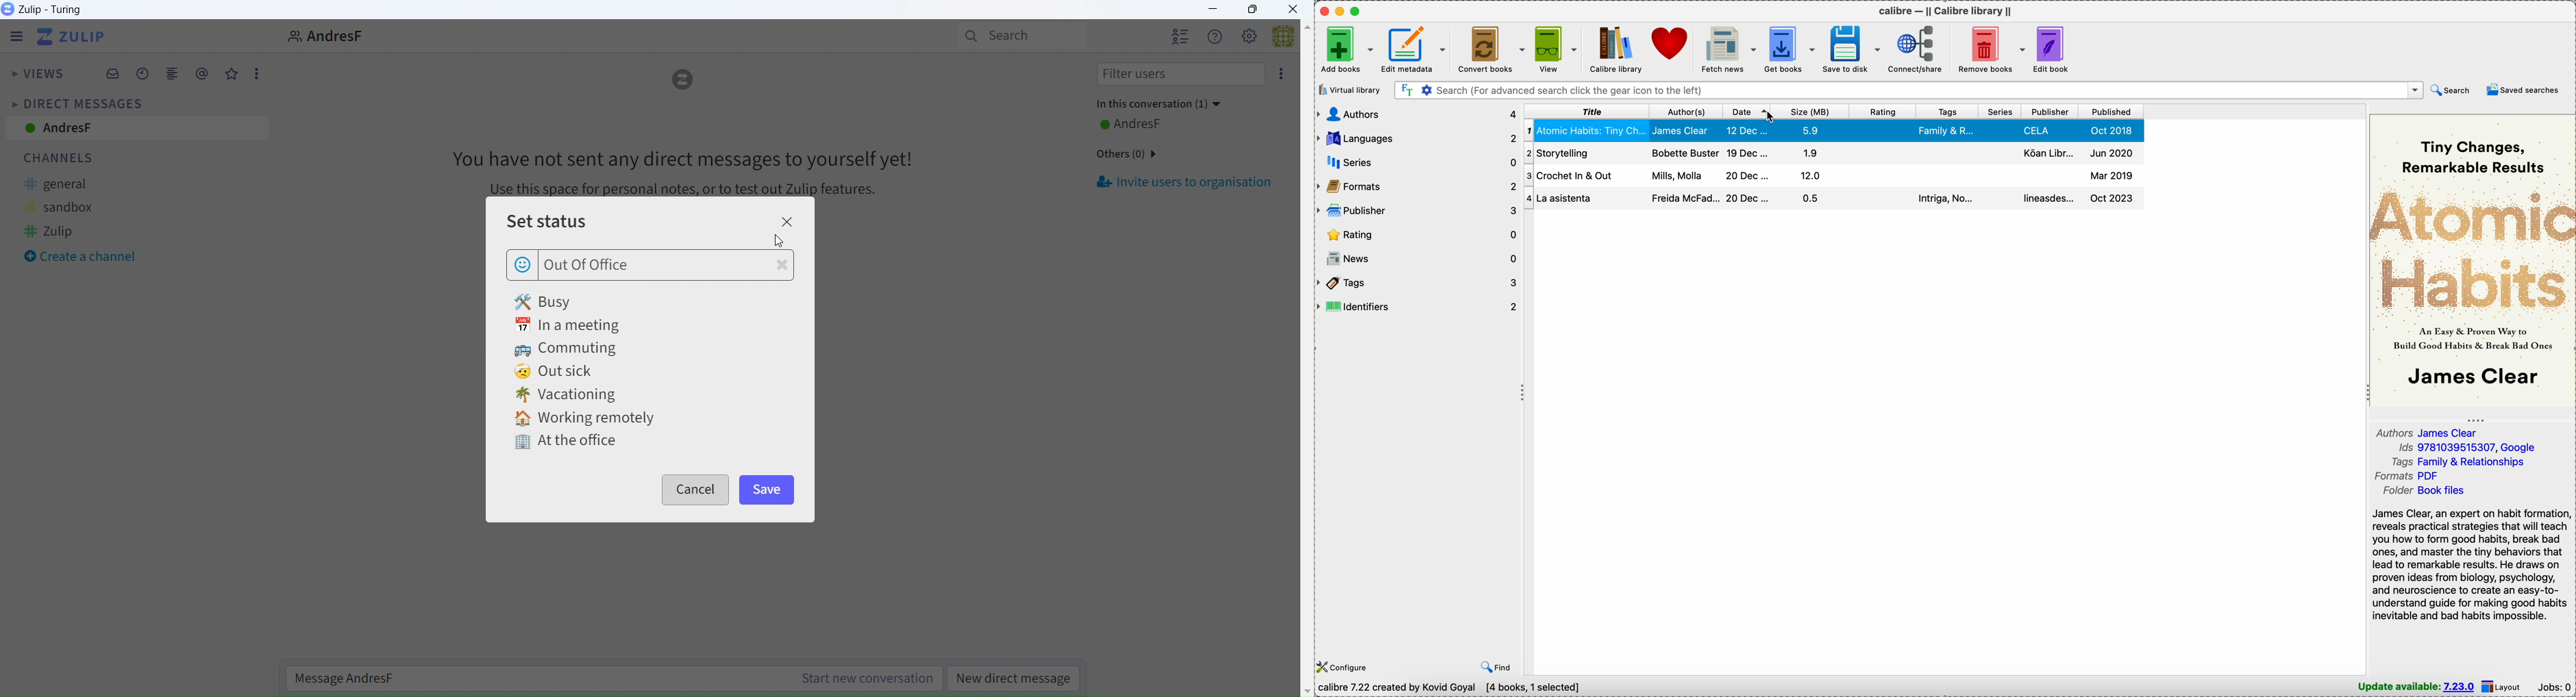 This screenshot has height=700, width=2576. Describe the element at coordinates (1852, 48) in the screenshot. I see `save to disk` at that location.